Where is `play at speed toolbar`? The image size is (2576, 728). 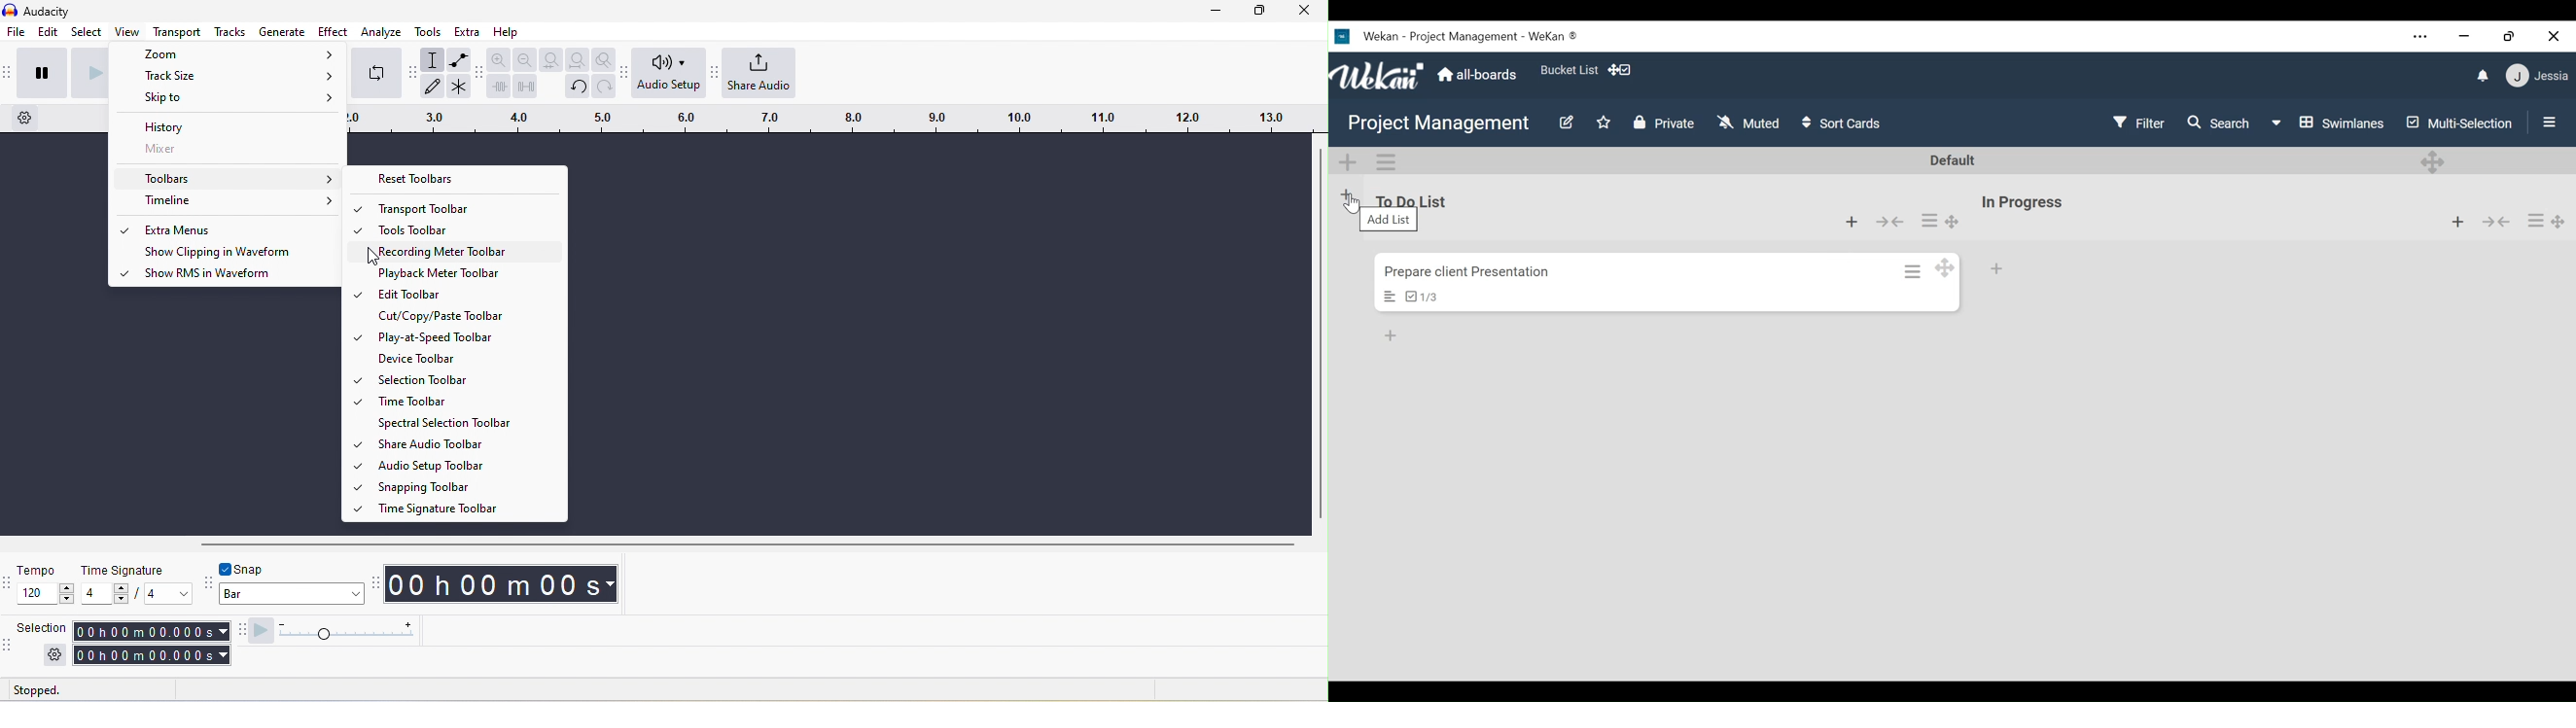
play at speed toolbar is located at coordinates (239, 631).